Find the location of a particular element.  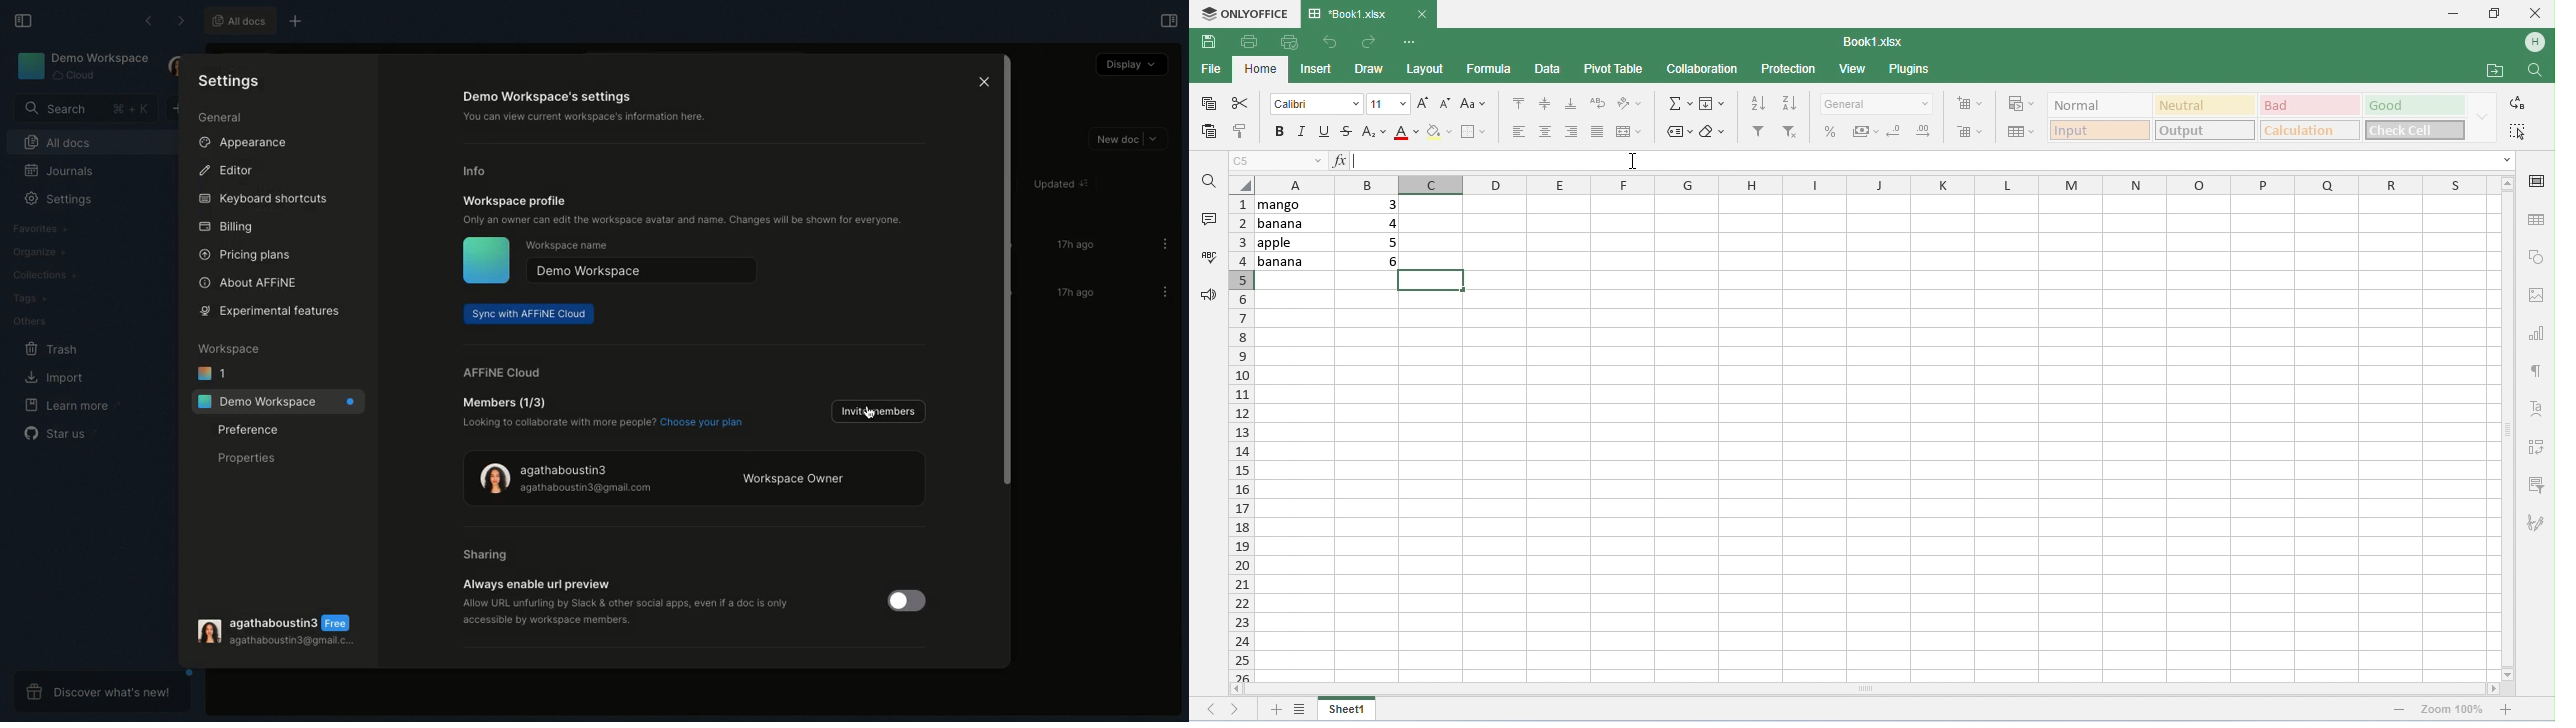

sort descending is located at coordinates (1788, 103).